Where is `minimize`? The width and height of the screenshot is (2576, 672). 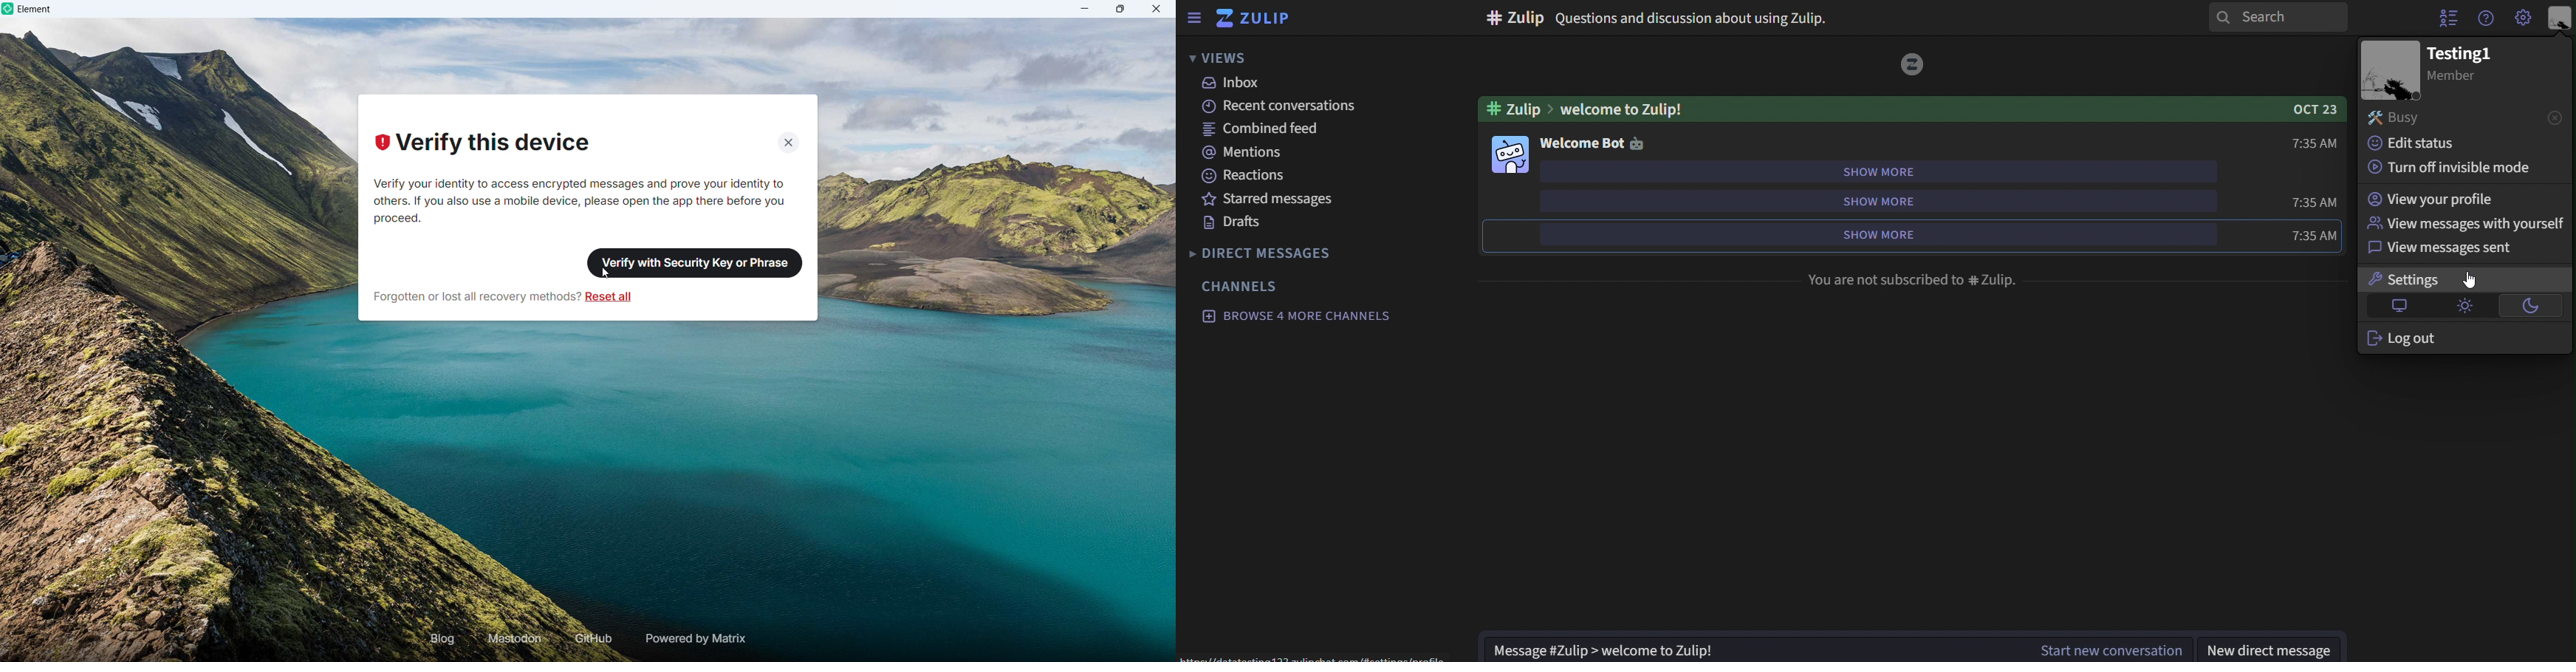 minimize is located at coordinates (1086, 9).